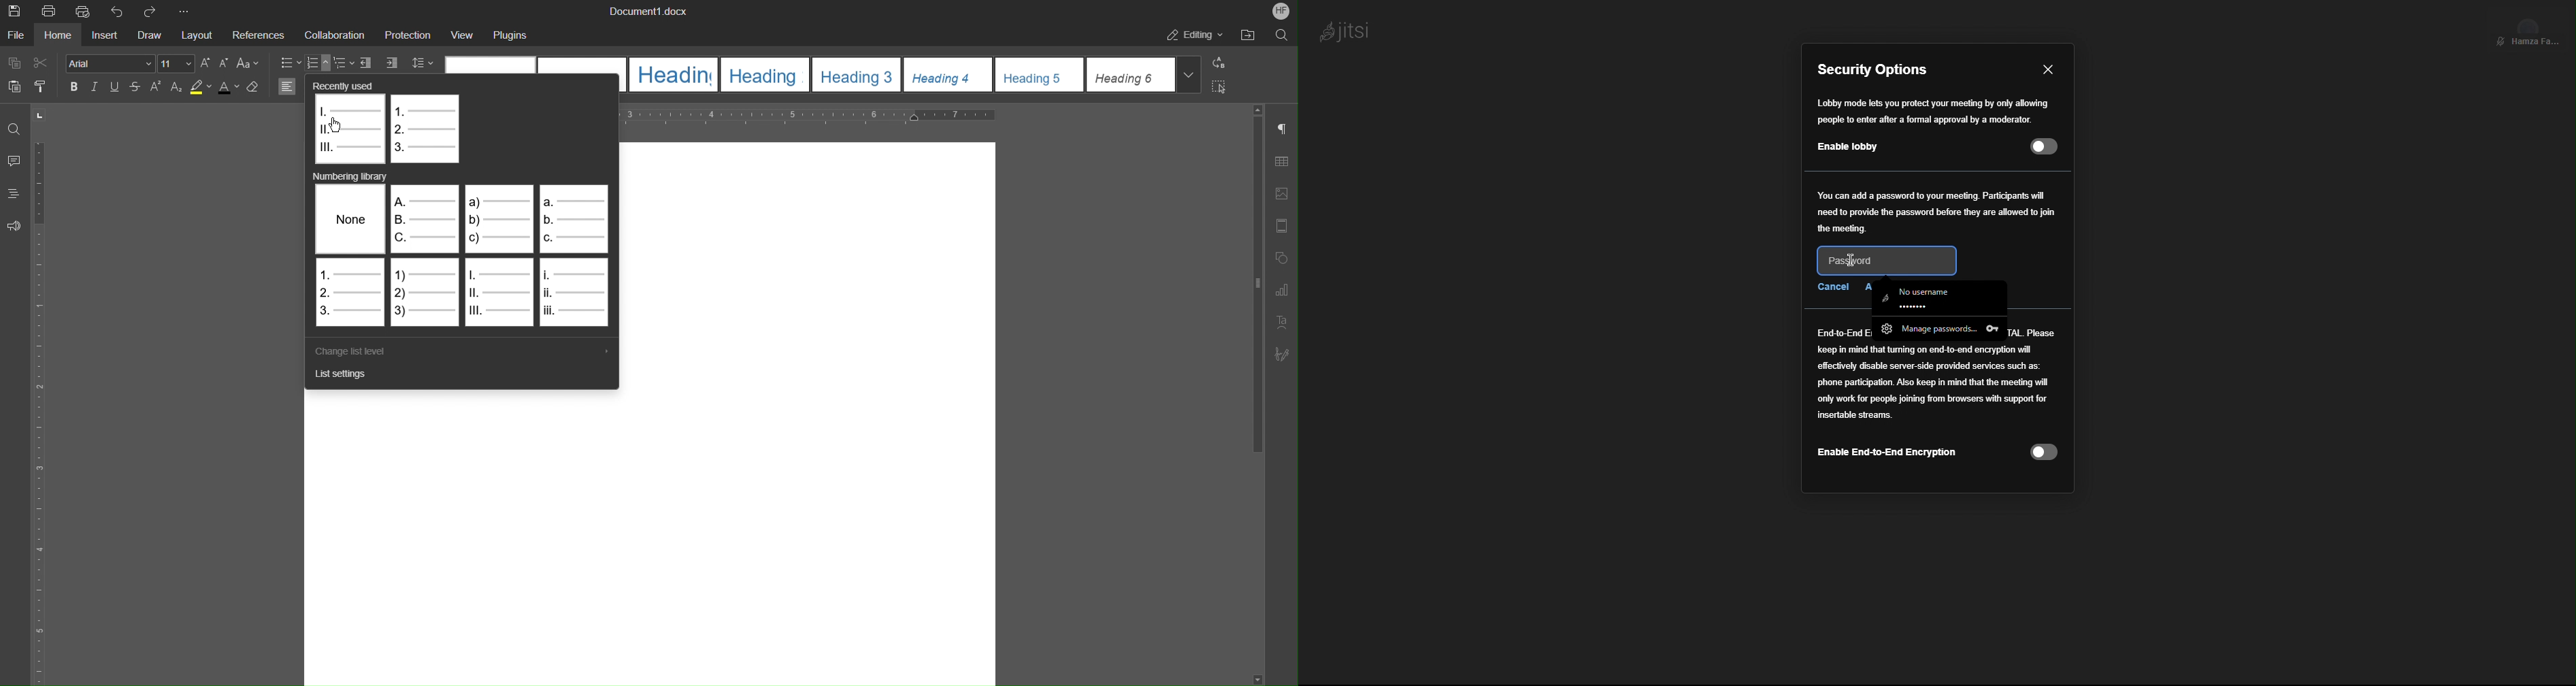  Describe the element at coordinates (317, 63) in the screenshot. I see `Numbered List` at that location.